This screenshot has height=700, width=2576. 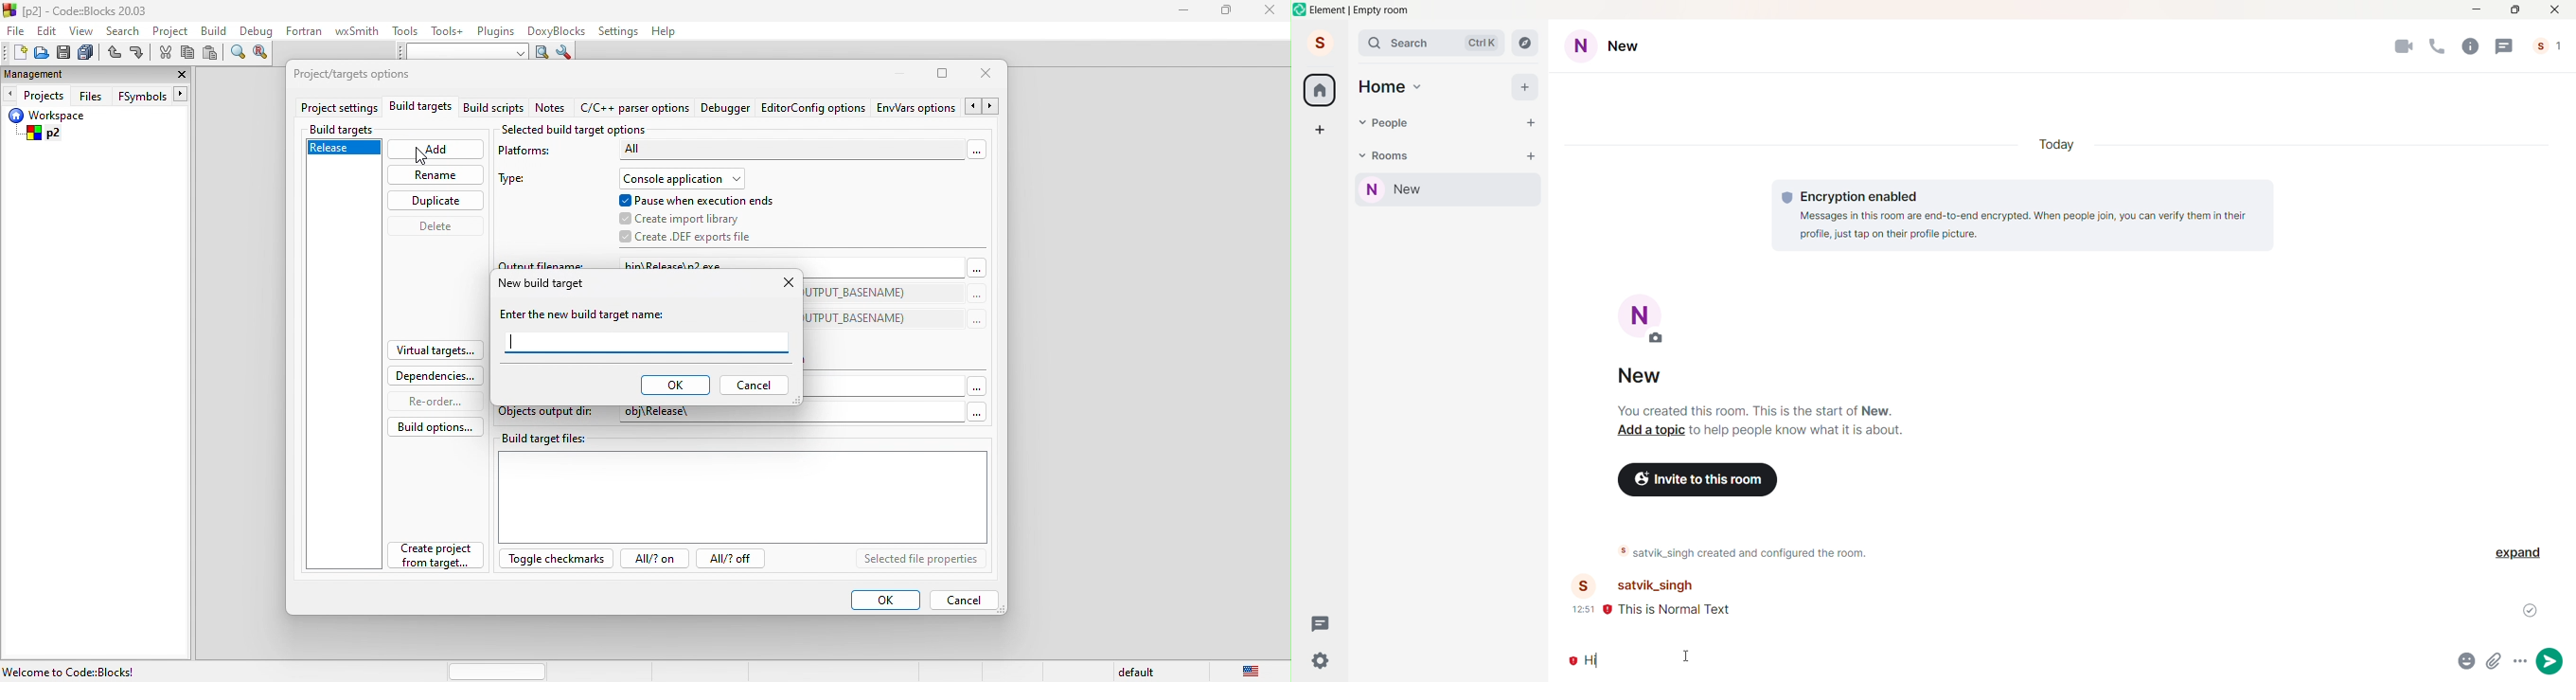 What do you see at coordinates (1362, 123) in the screenshot?
I see `People drop down` at bounding box center [1362, 123].